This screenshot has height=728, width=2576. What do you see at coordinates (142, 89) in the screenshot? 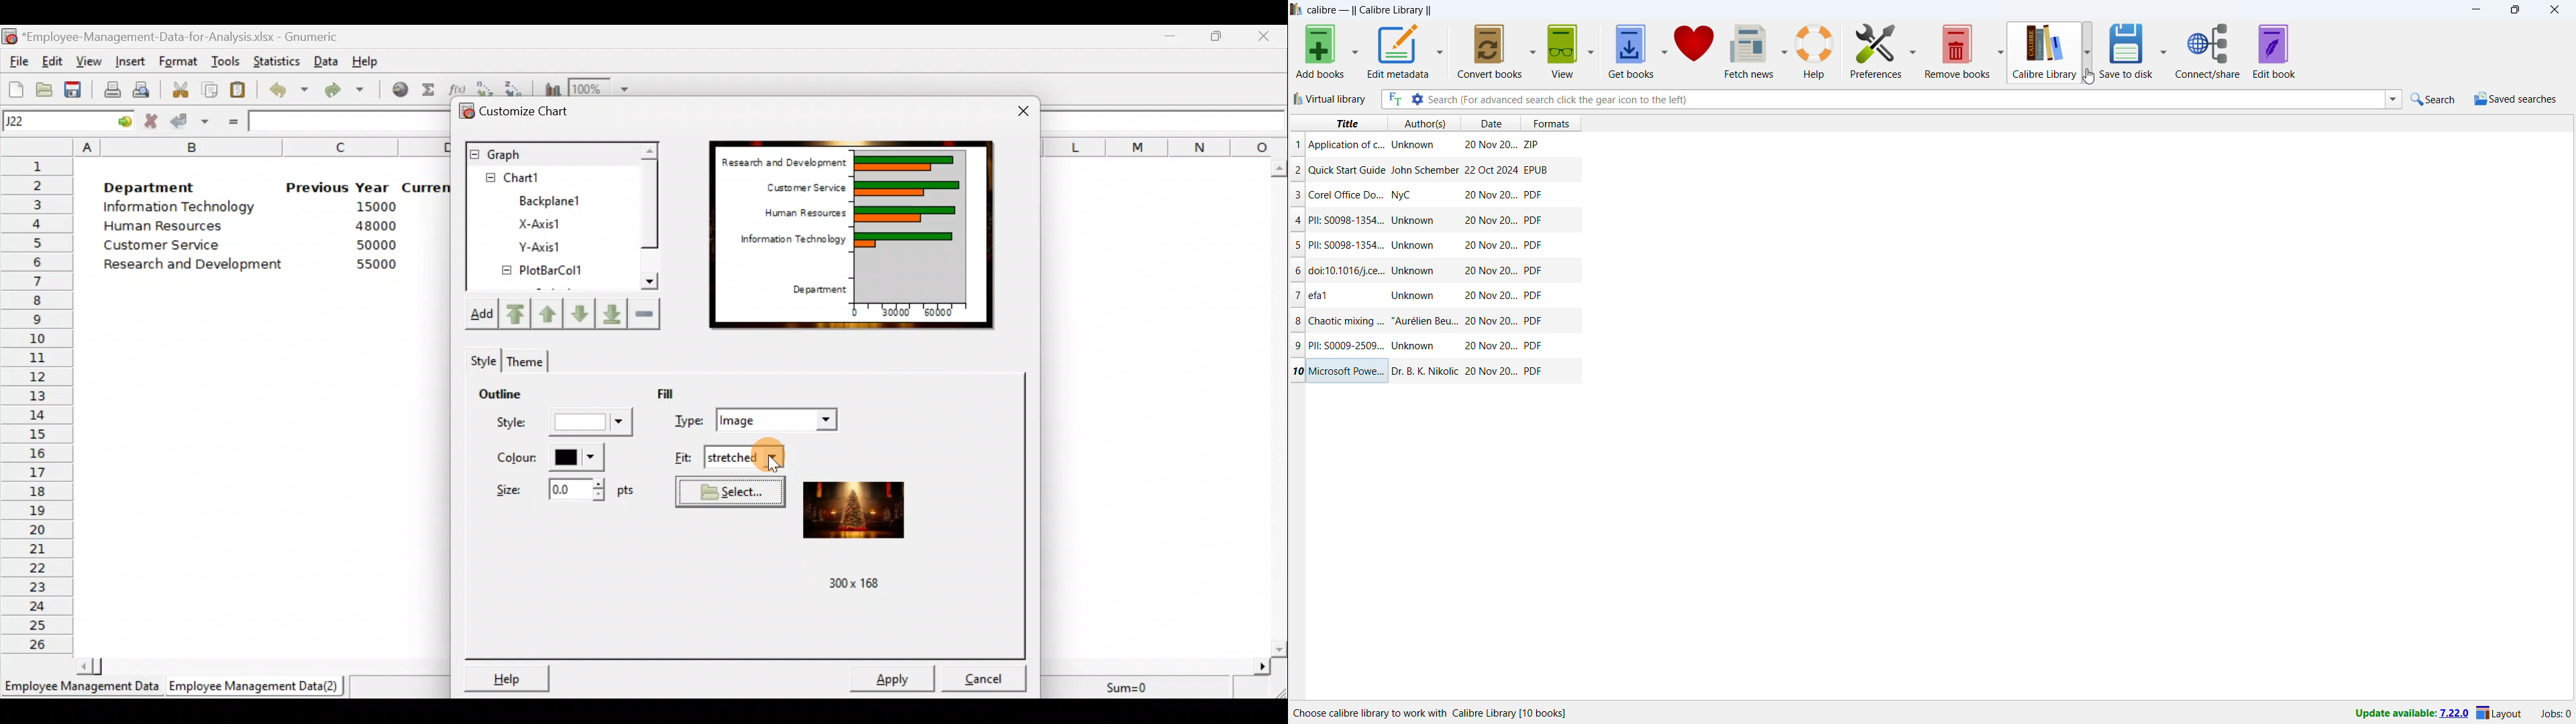
I see `Print preview` at bounding box center [142, 89].